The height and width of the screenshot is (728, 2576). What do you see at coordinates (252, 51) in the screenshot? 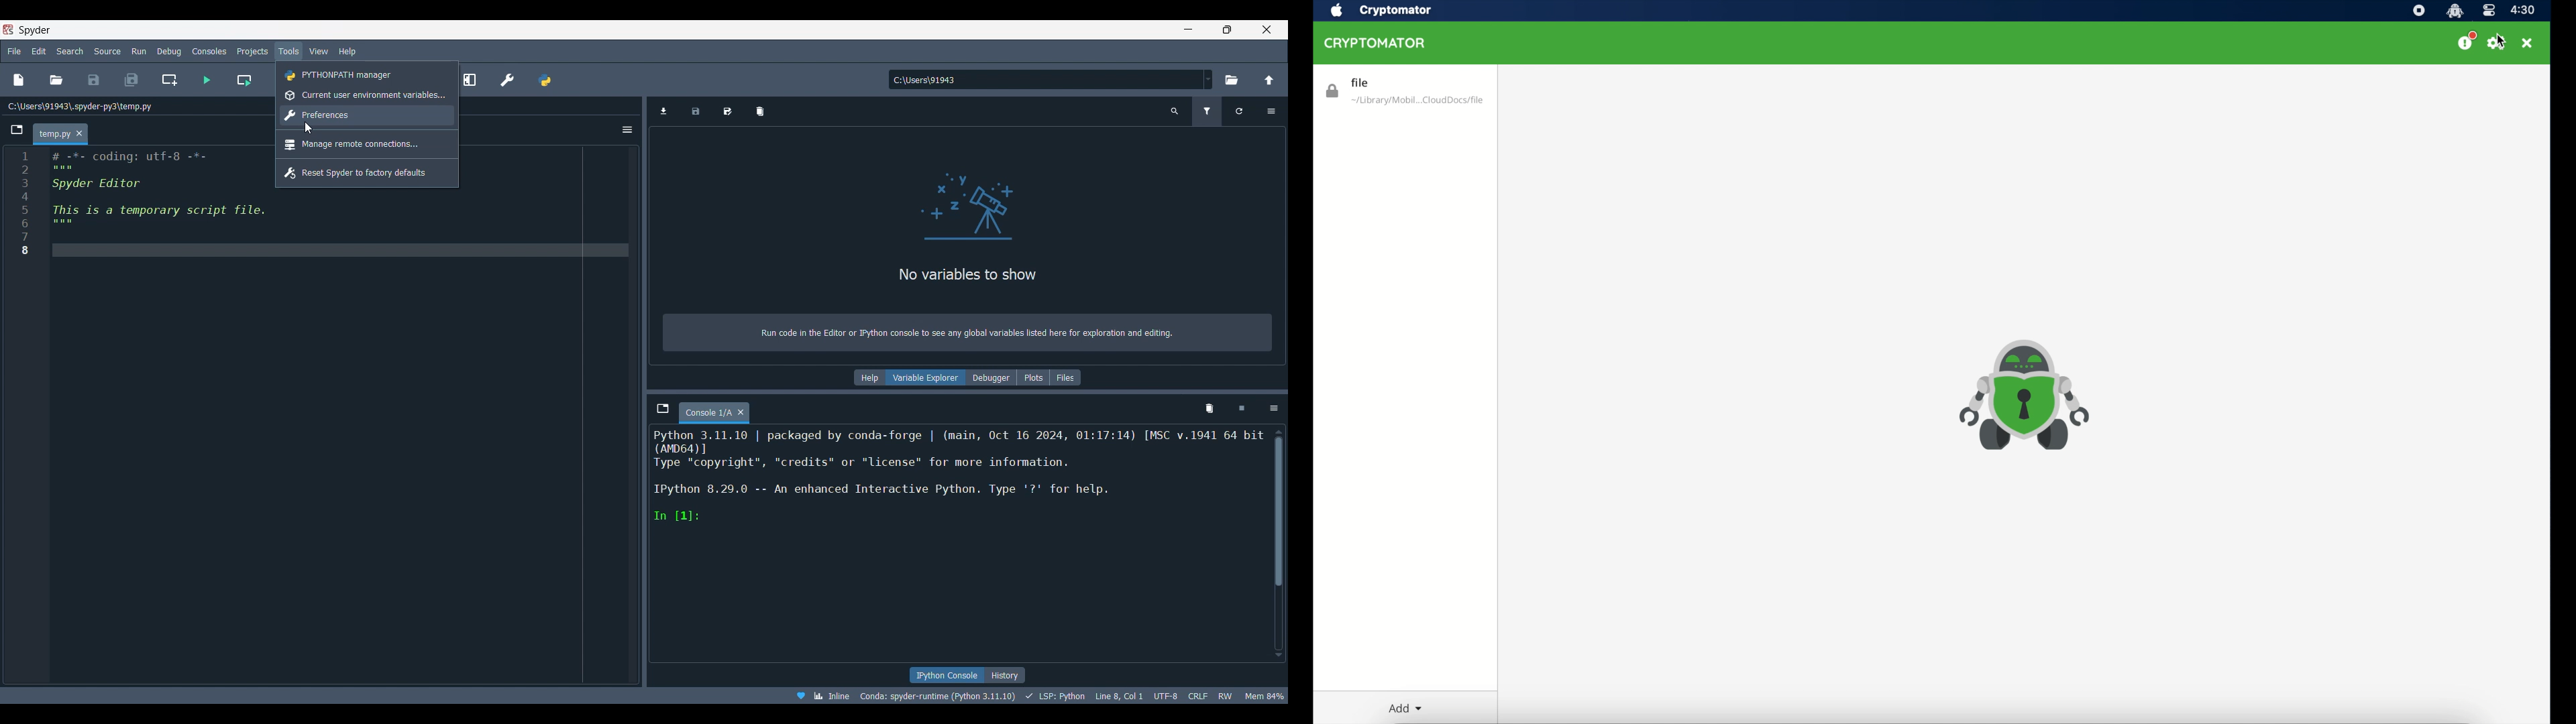
I see `Projects menu` at bounding box center [252, 51].